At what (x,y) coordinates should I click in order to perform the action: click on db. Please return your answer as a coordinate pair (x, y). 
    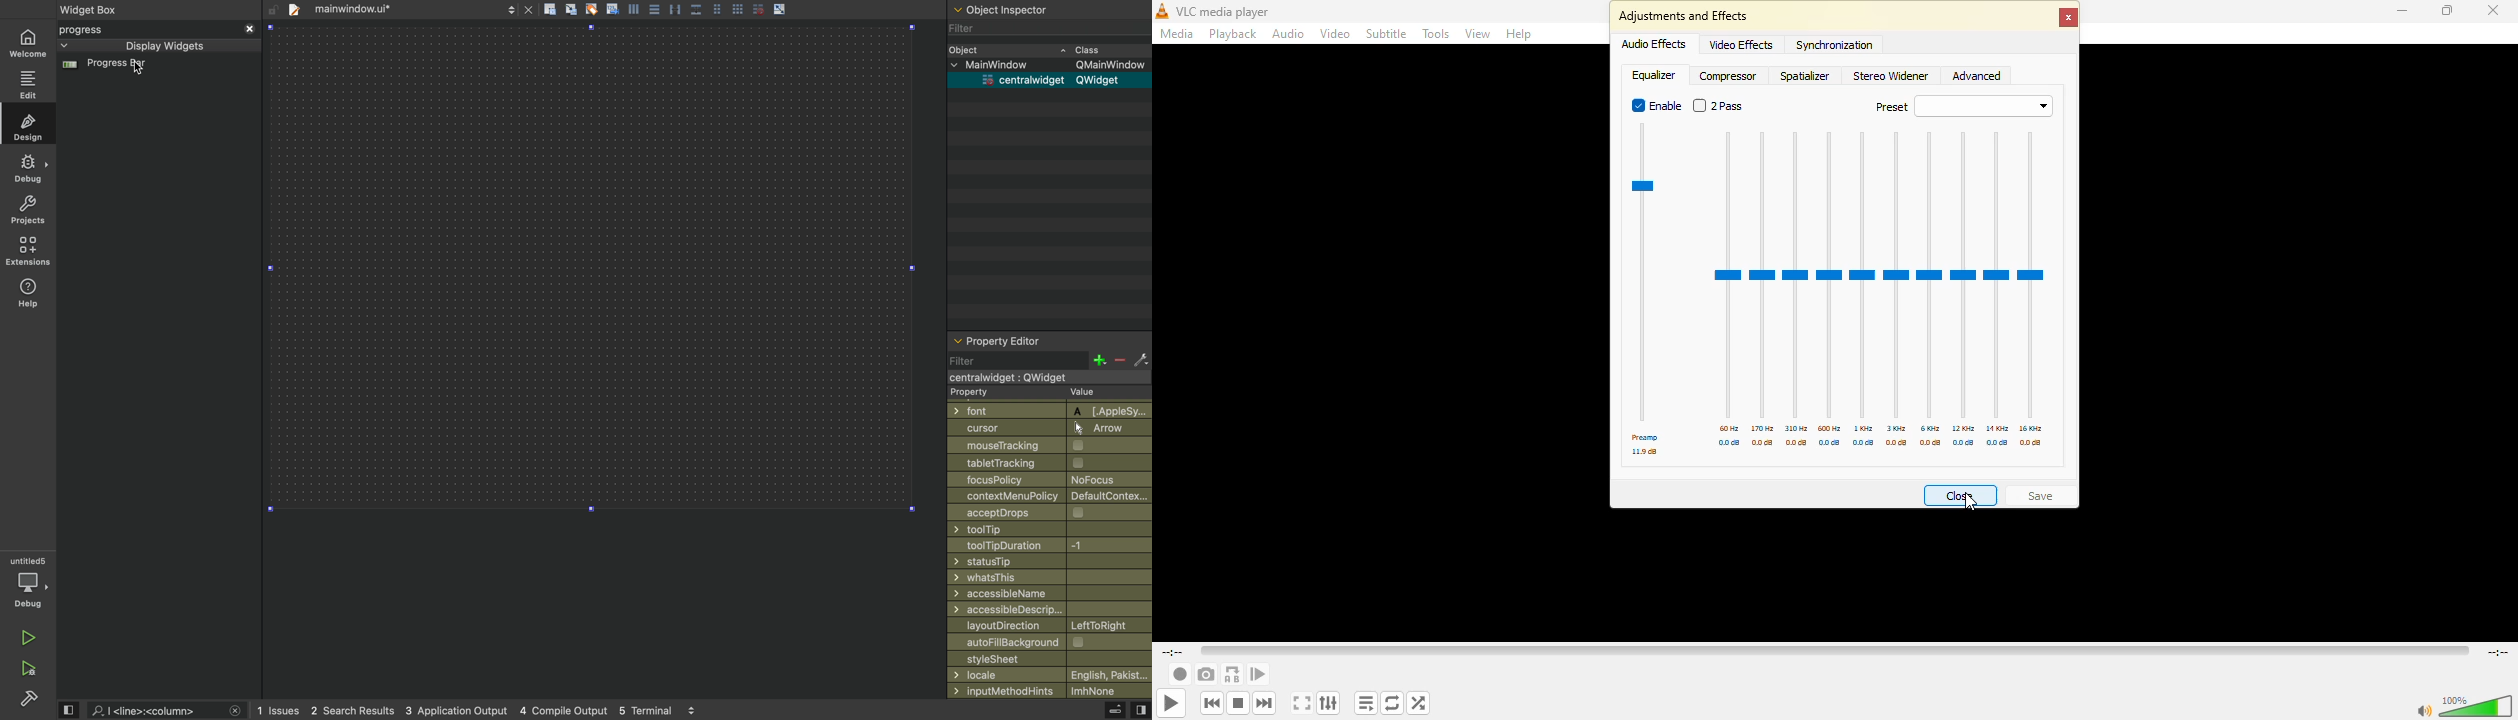
    Looking at the image, I should click on (1864, 445).